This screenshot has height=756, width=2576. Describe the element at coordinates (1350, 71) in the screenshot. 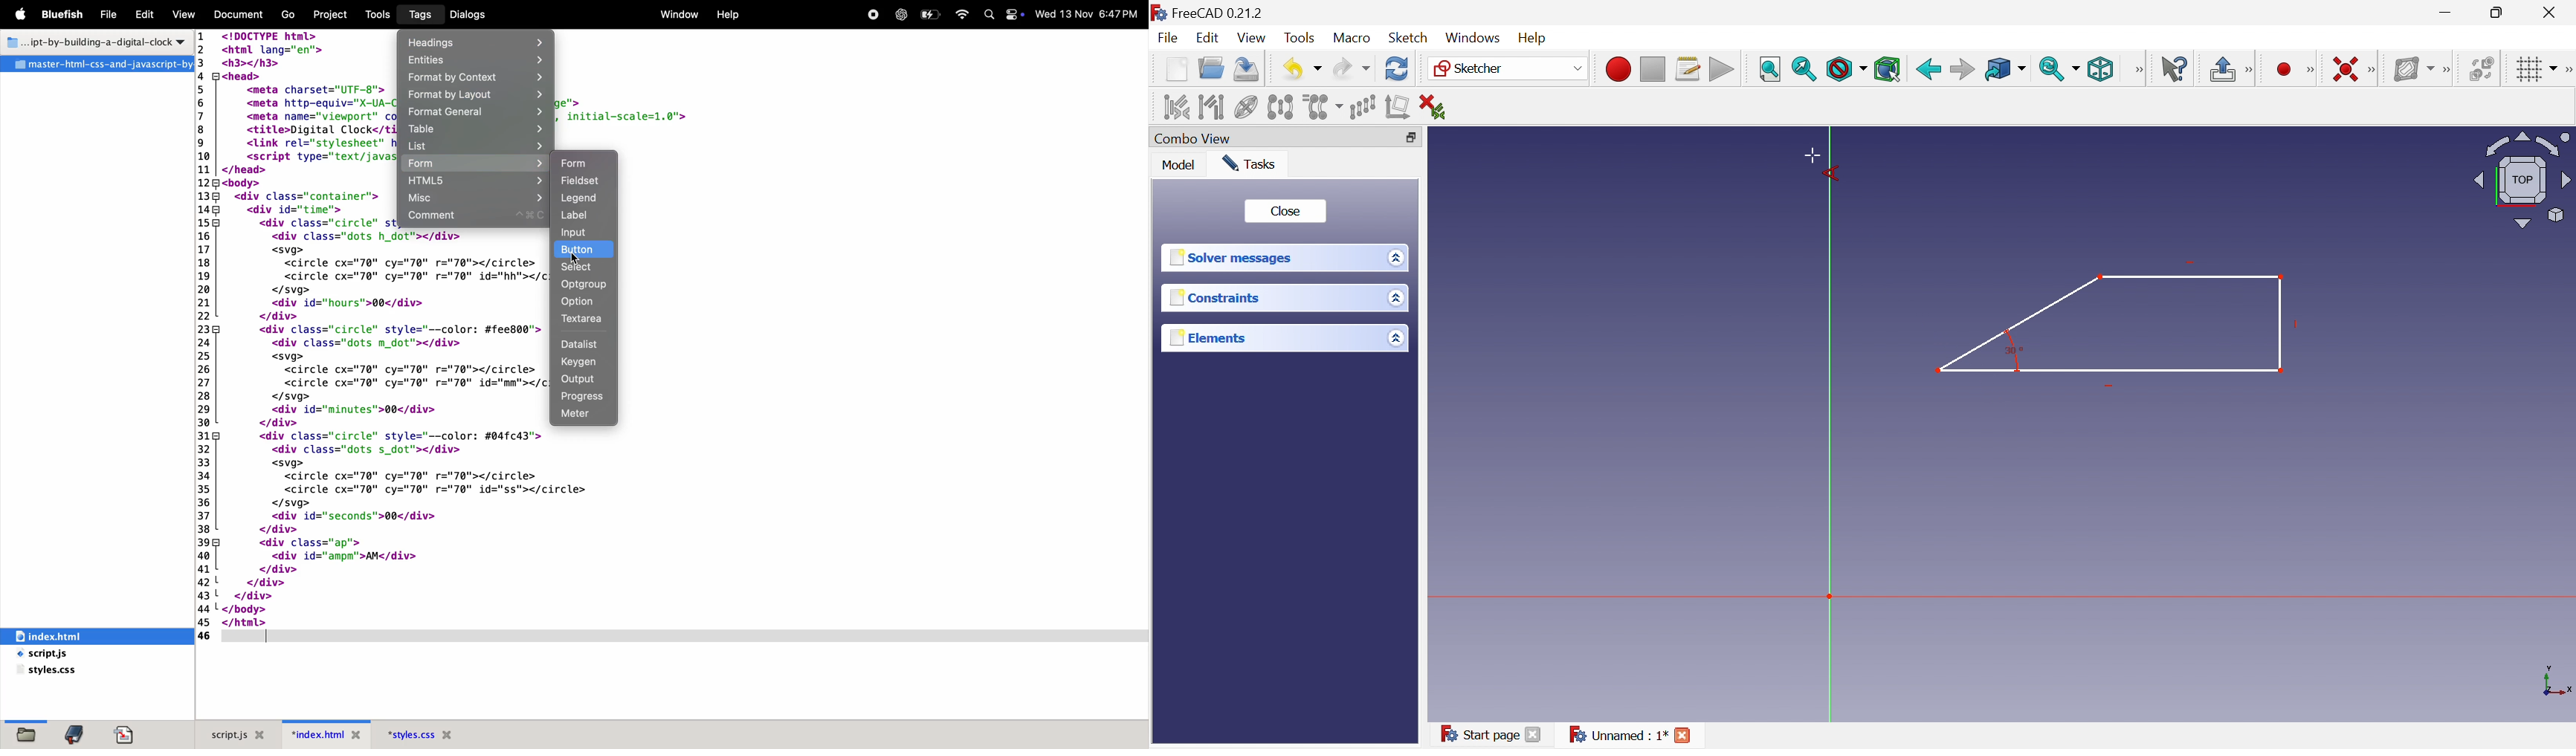

I see `Redo` at that location.